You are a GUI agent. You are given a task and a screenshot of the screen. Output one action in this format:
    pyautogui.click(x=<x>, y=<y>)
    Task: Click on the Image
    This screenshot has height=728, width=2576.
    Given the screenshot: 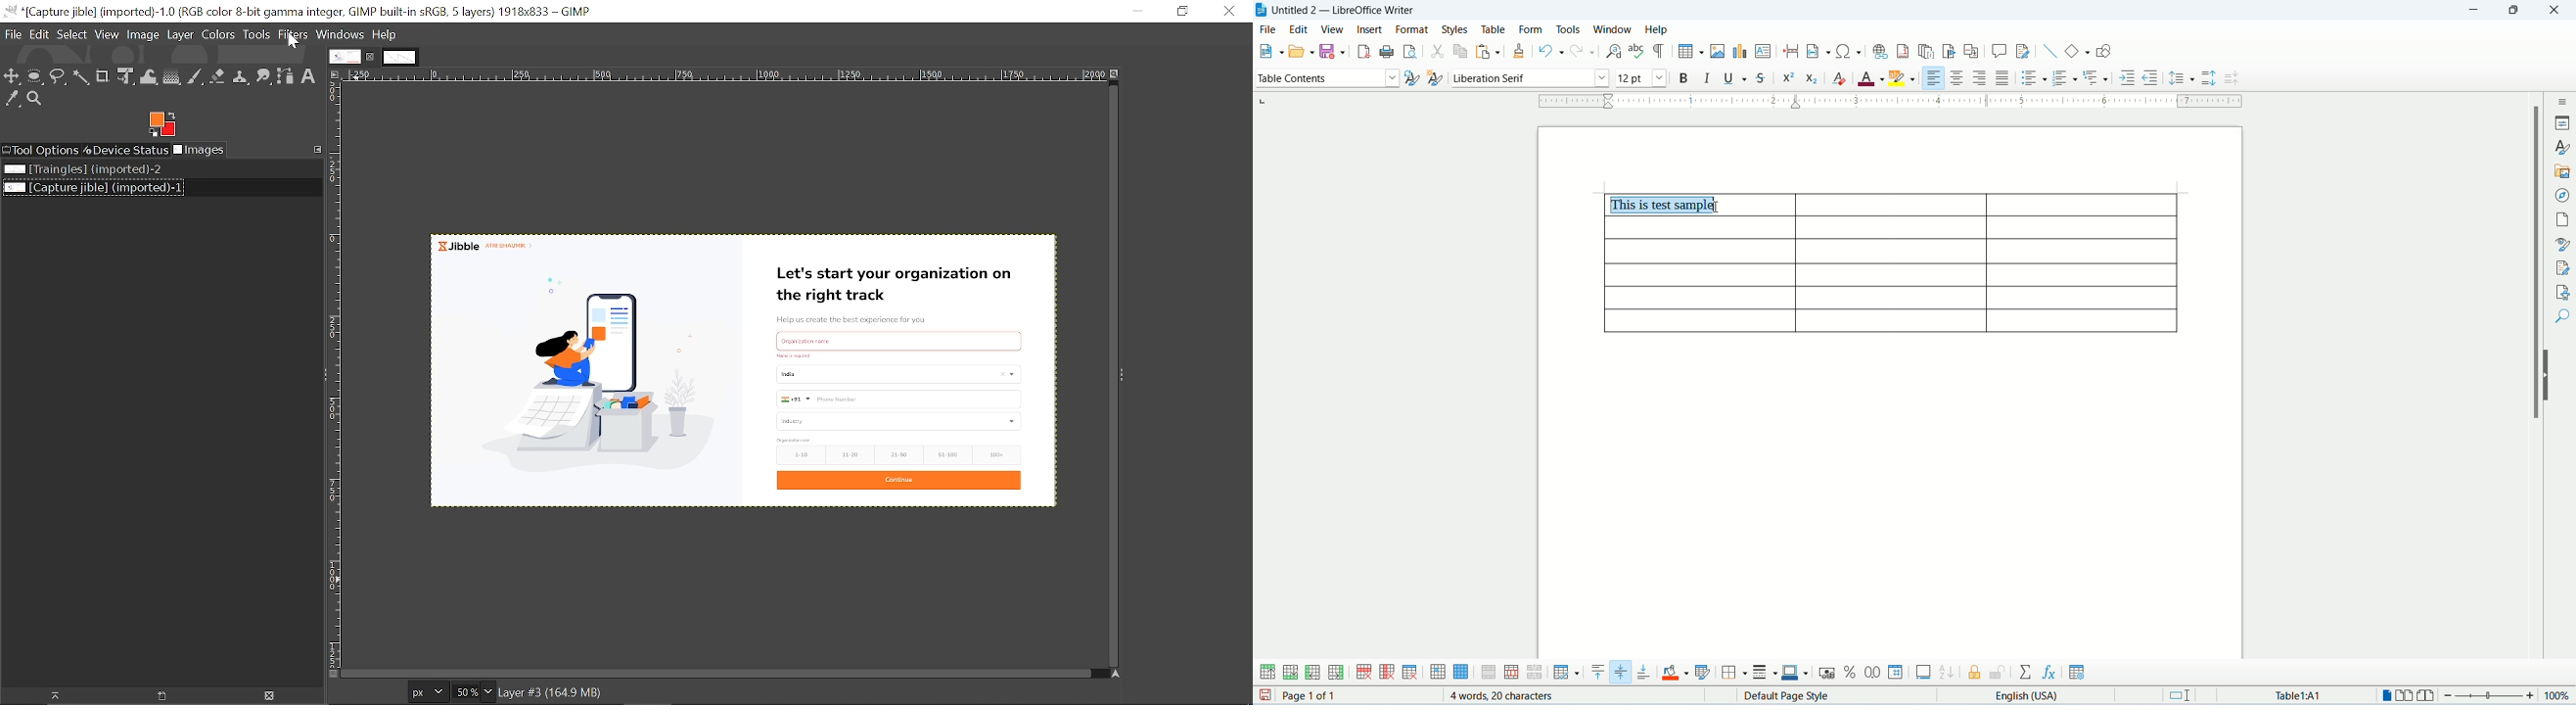 What is the action you would take?
    pyautogui.click(x=144, y=35)
    